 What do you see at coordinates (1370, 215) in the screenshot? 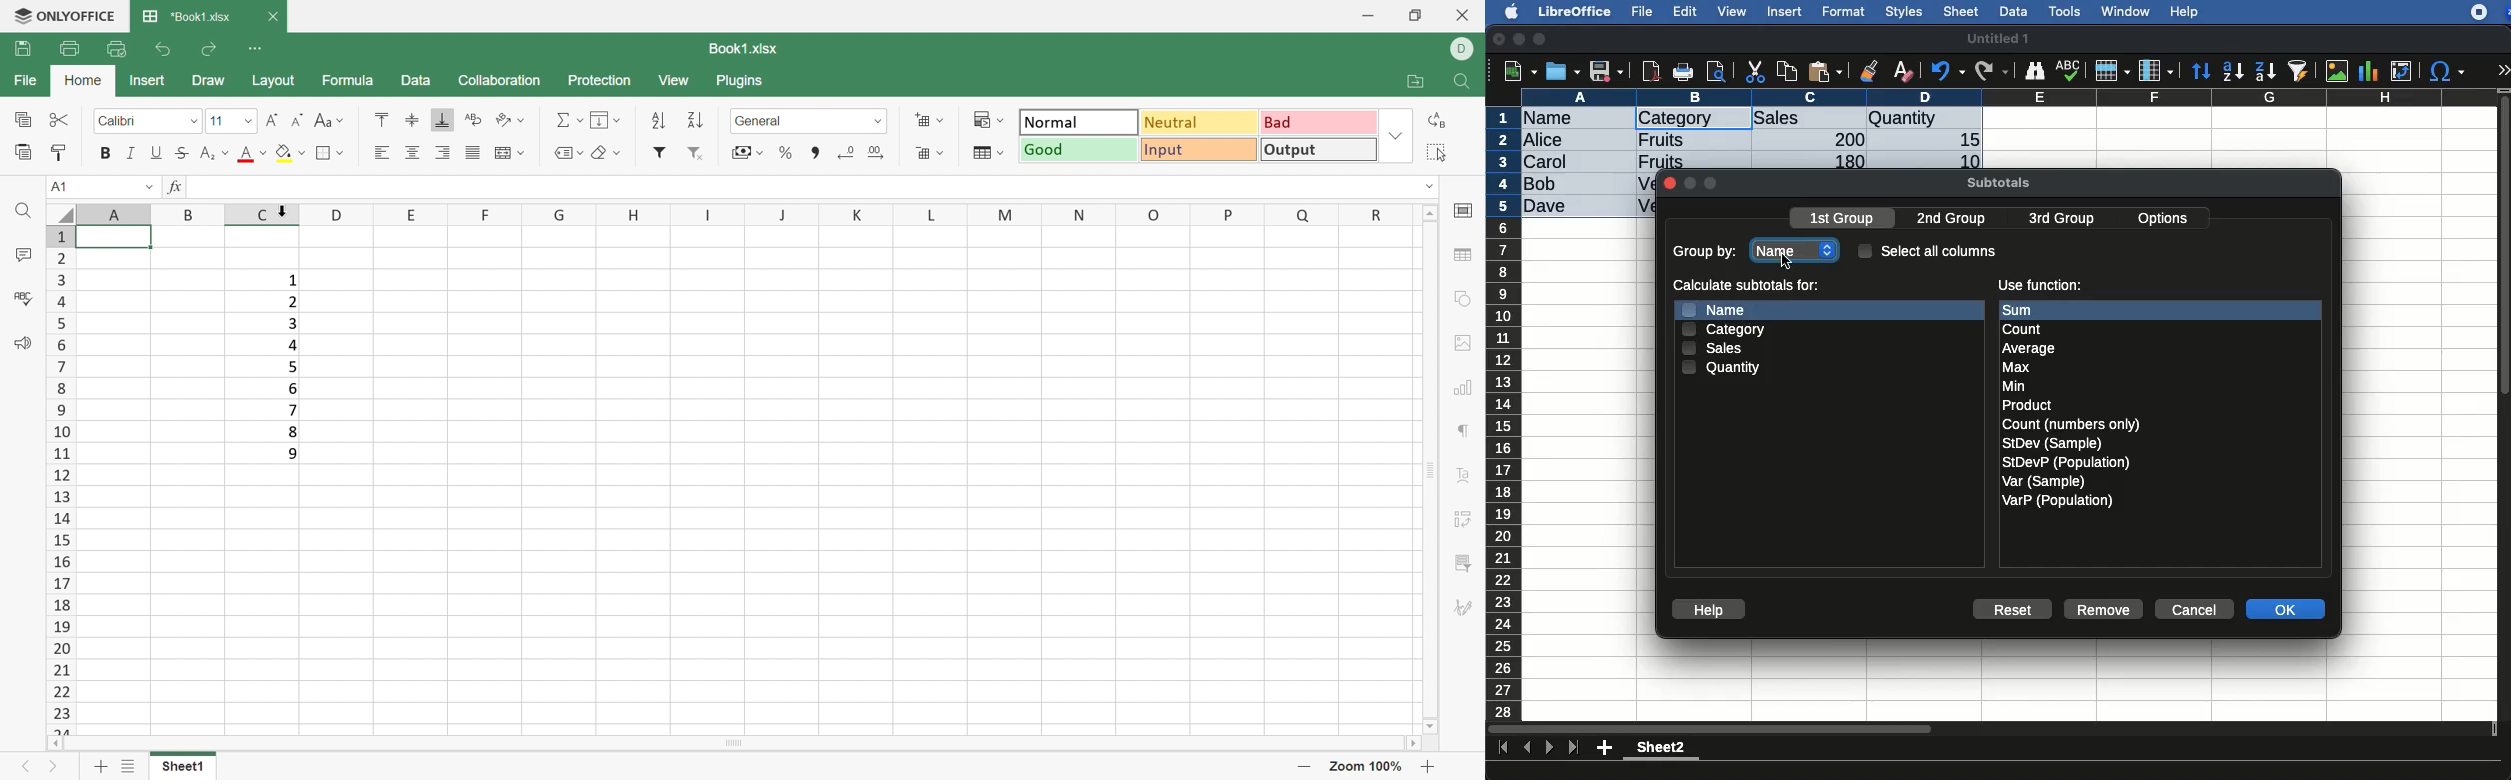
I see `R` at bounding box center [1370, 215].